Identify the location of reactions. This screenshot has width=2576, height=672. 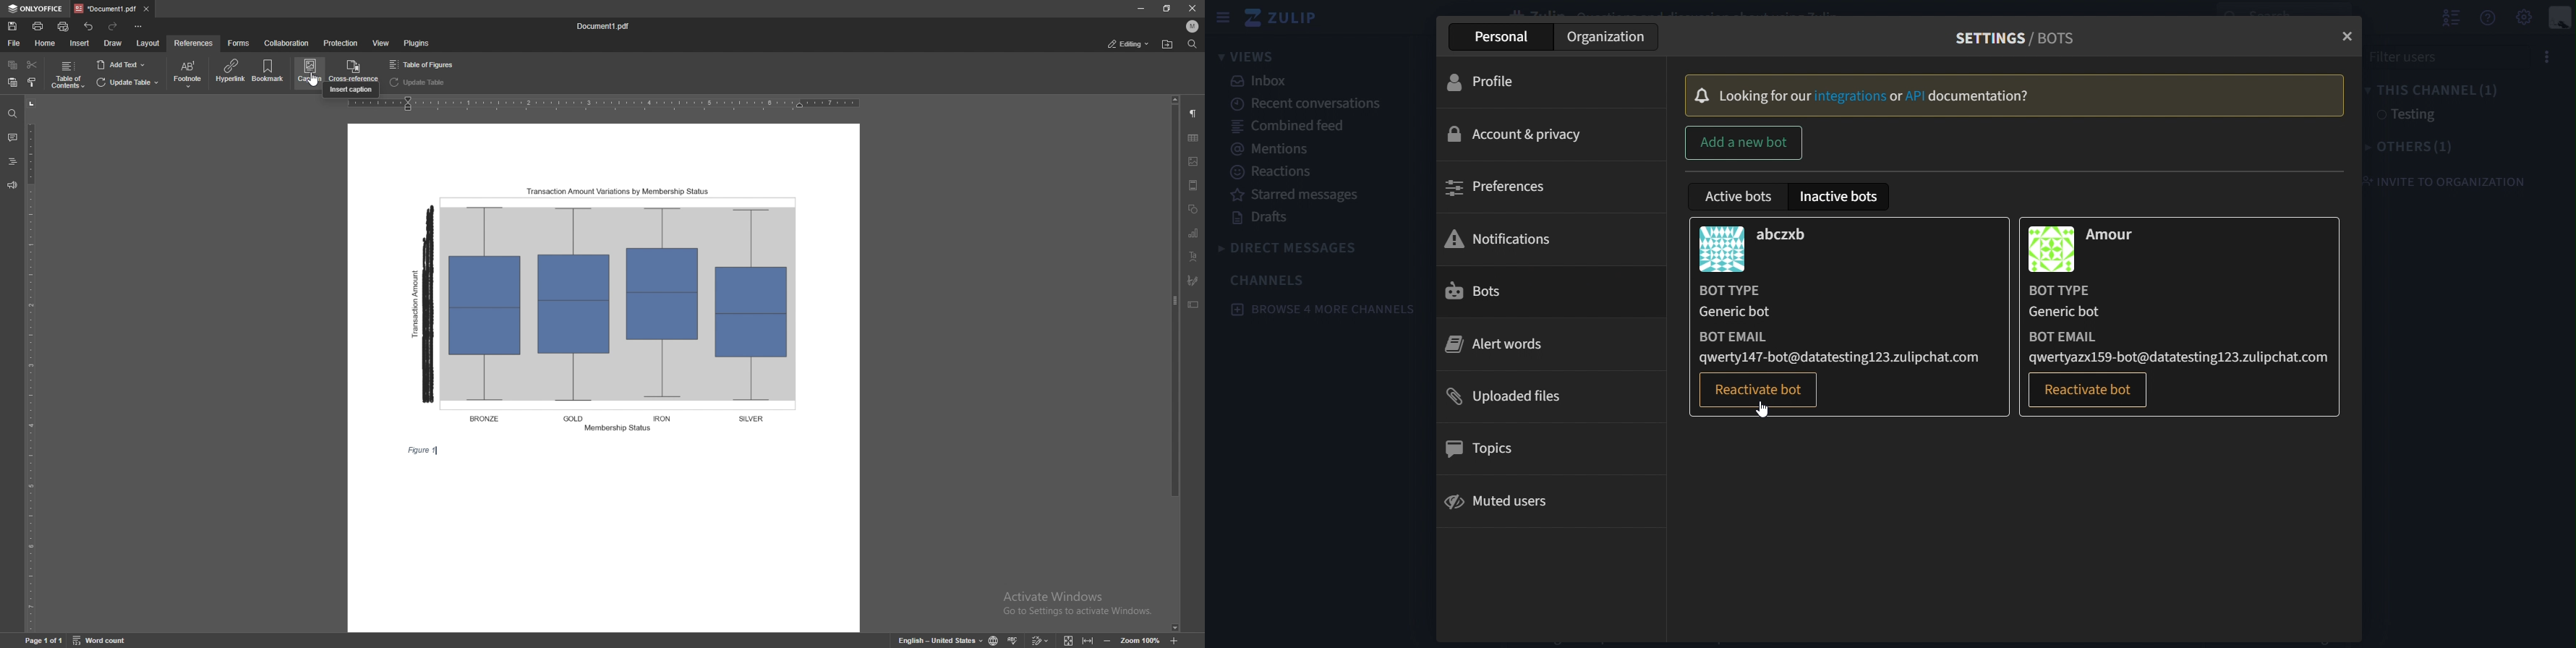
(1277, 172).